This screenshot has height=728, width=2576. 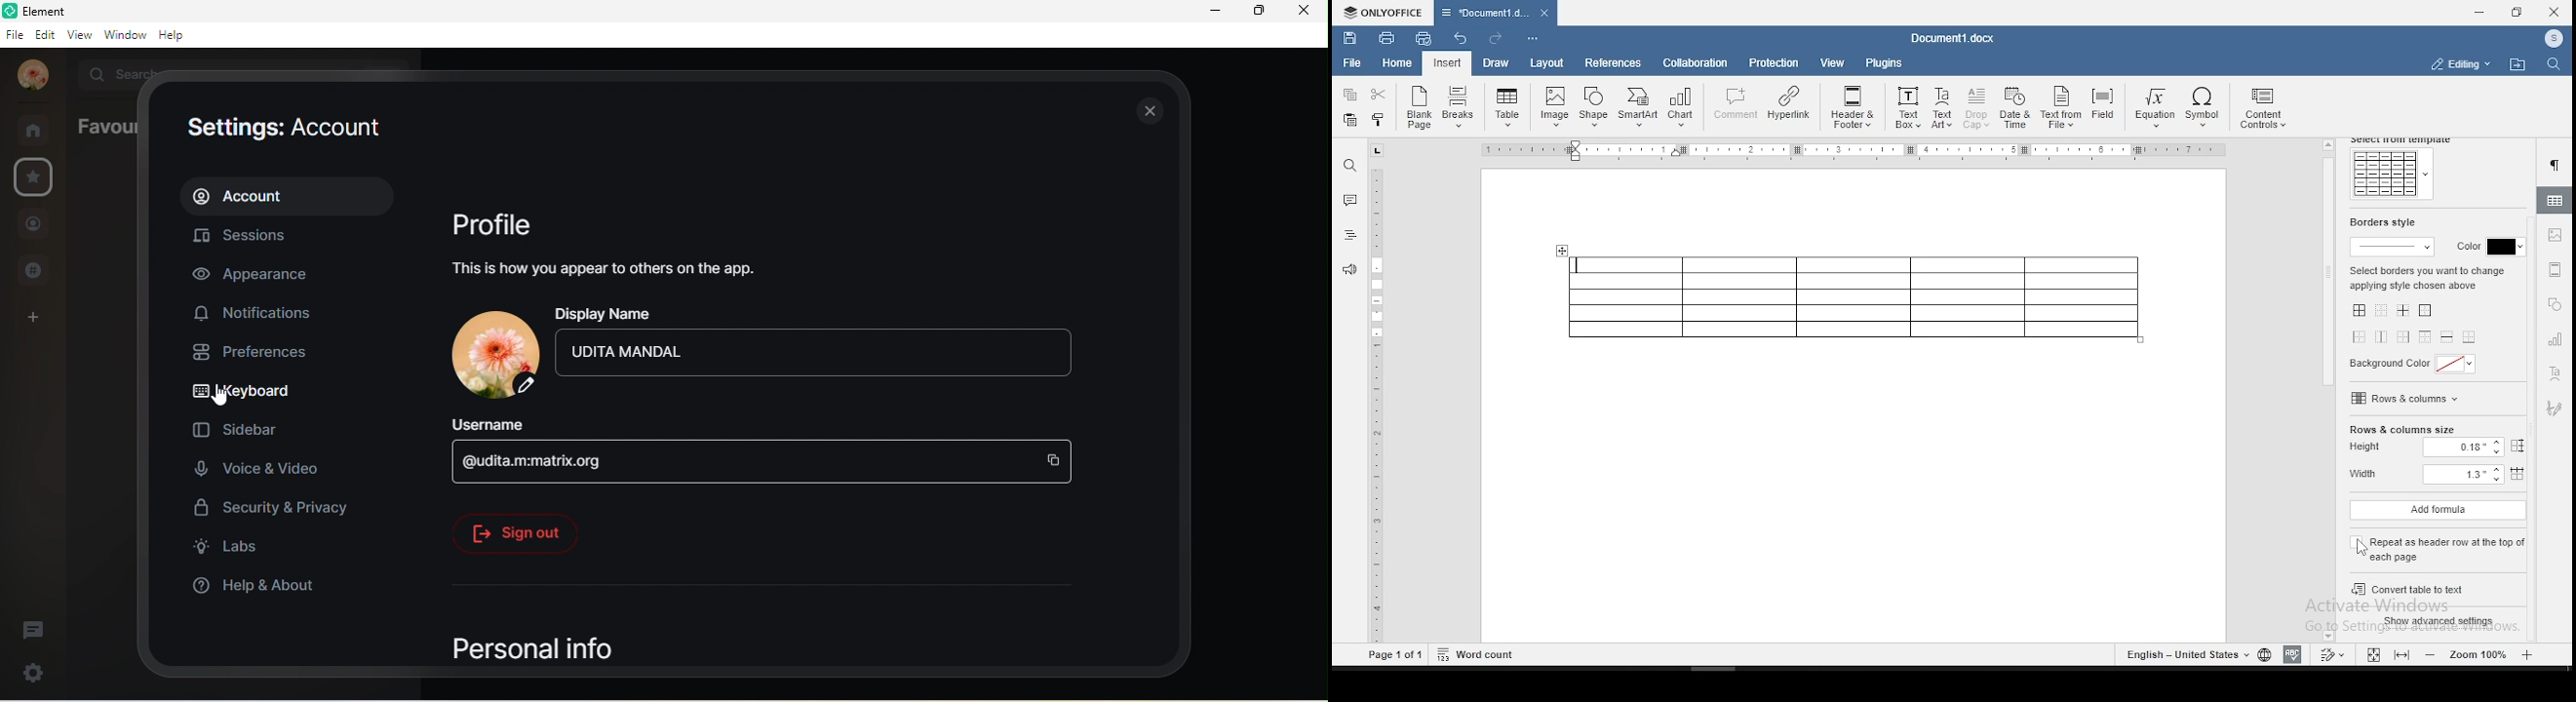 I want to click on open file location, so click(x=2517, y=64).